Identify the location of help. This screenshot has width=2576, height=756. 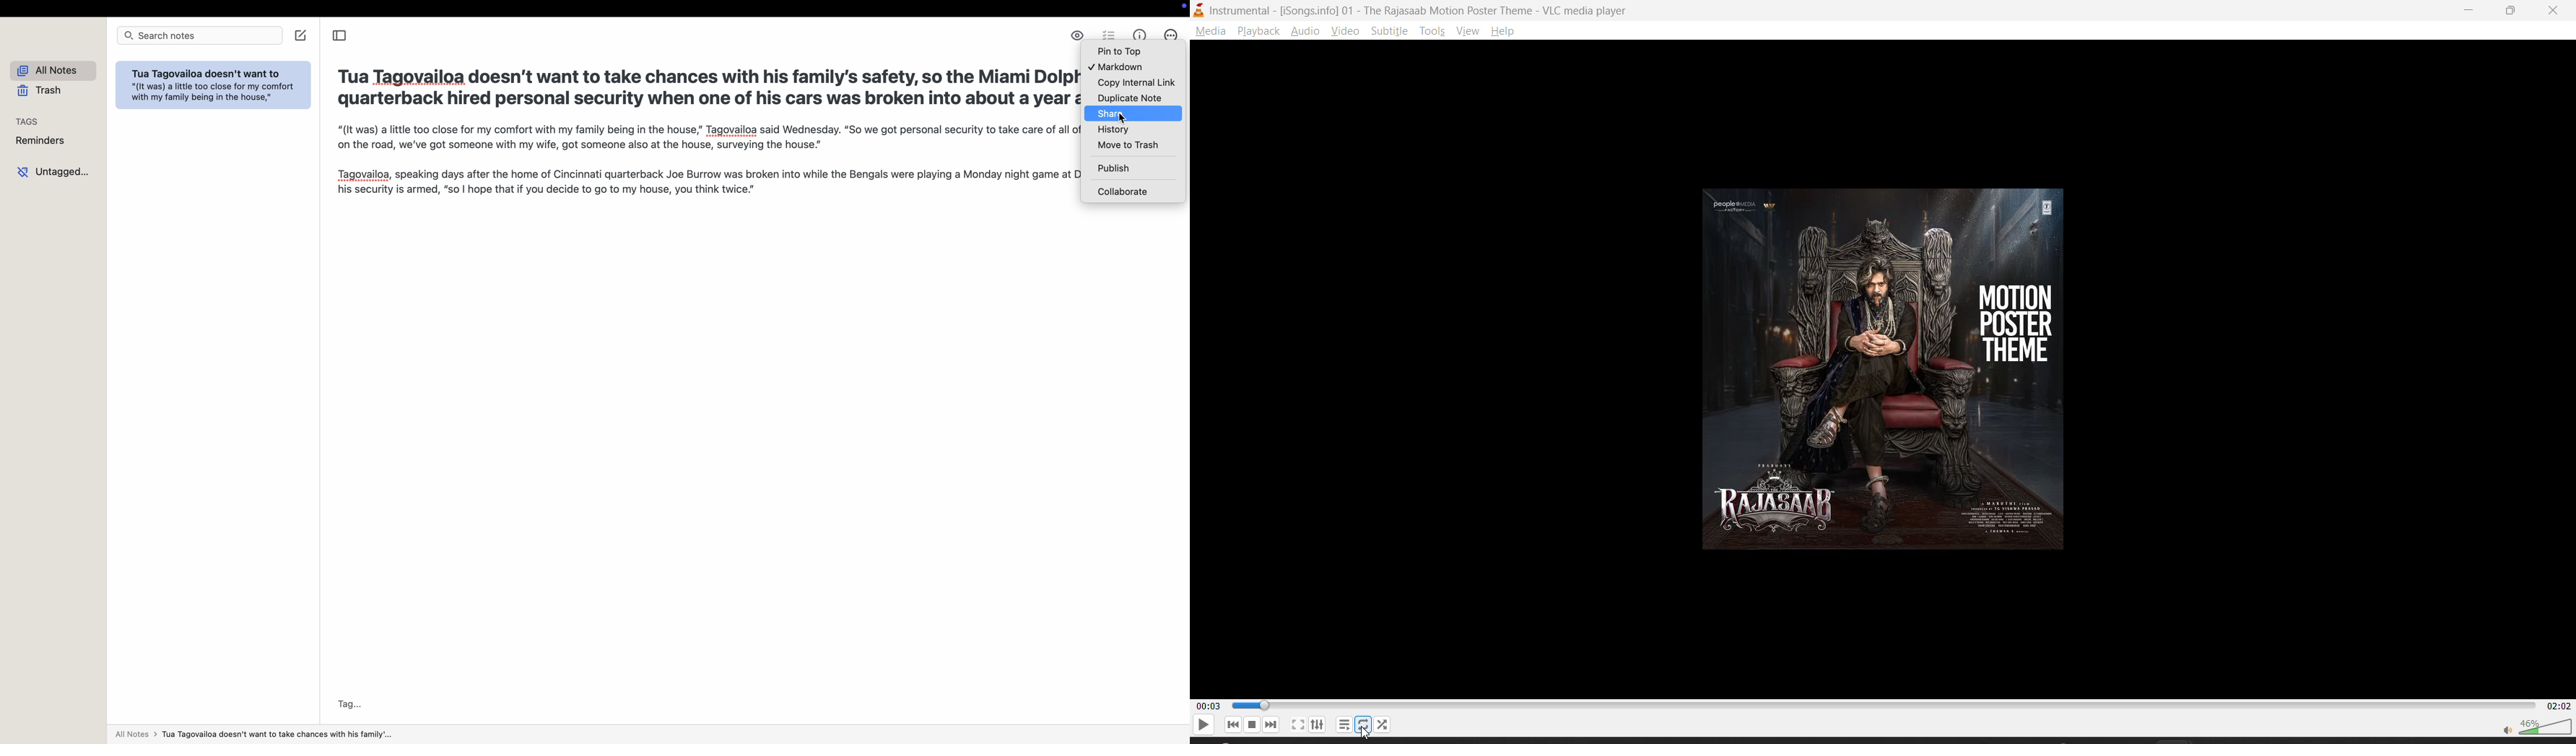
(1504, 31).